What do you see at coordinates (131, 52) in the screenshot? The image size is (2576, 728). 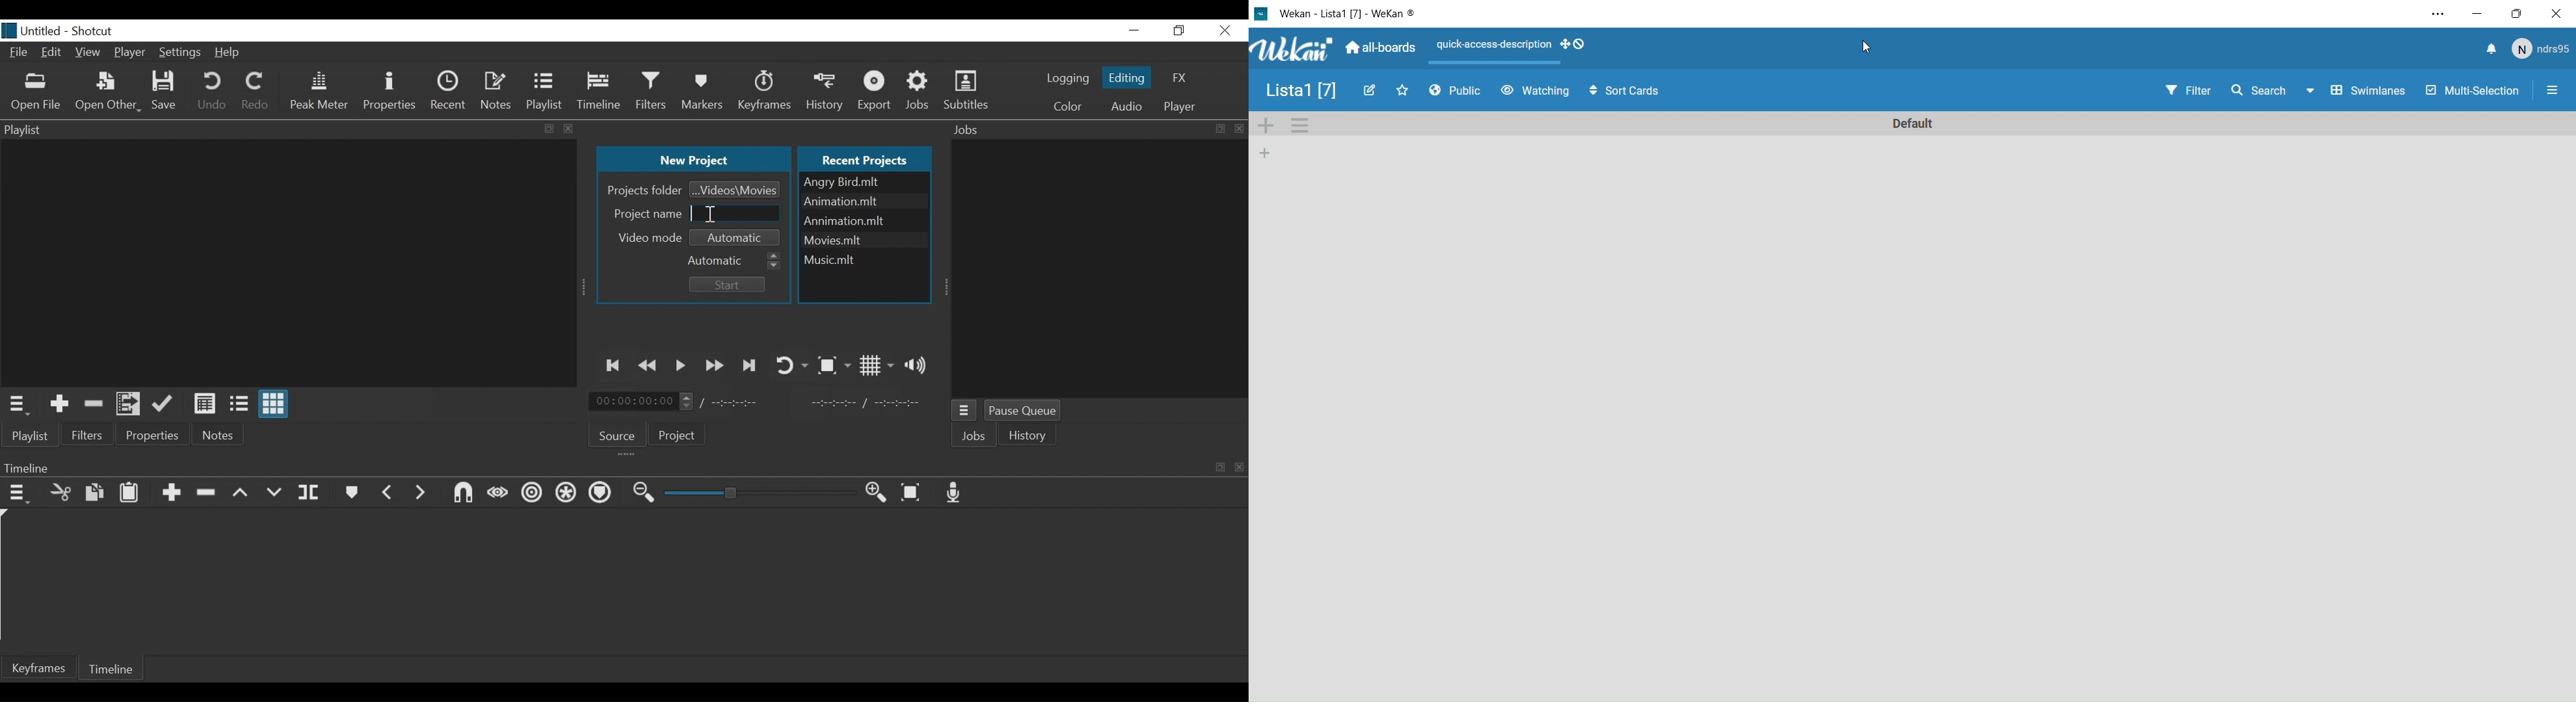 I see `Player` at bounding box center [131, 52].